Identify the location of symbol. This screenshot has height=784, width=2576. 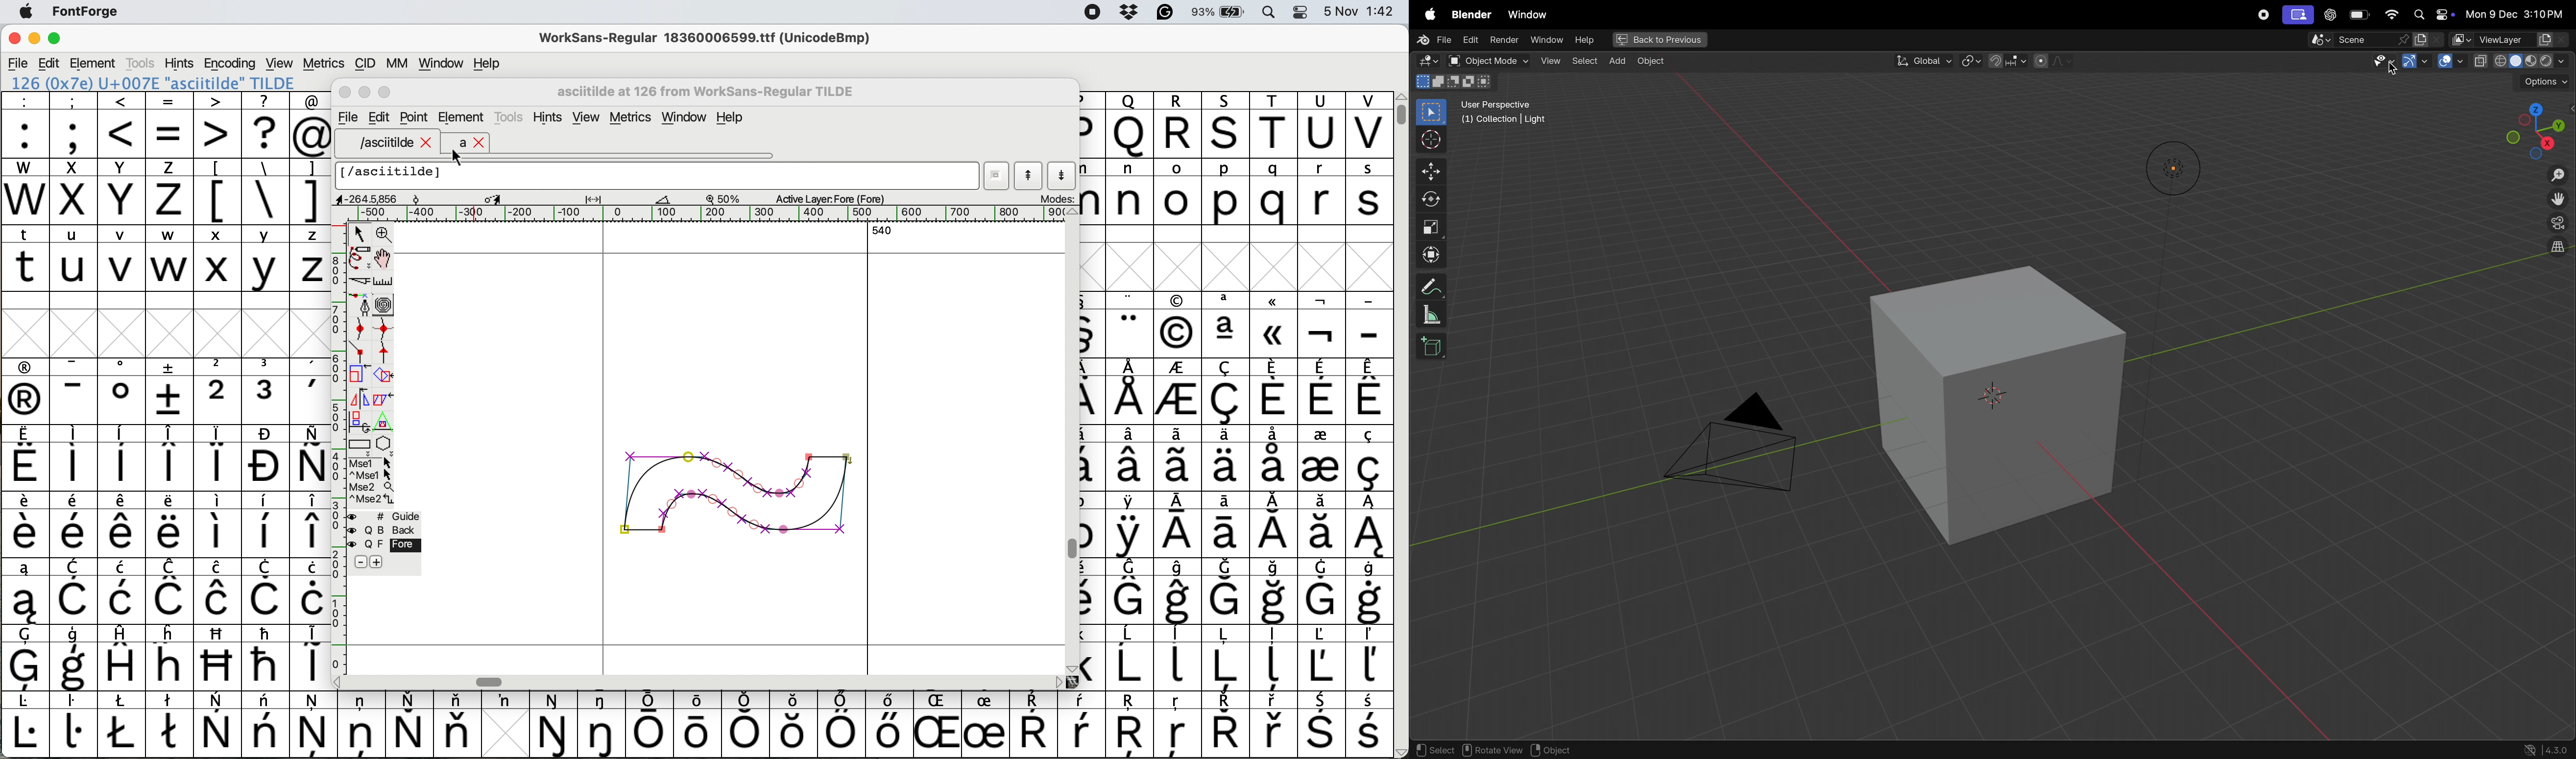
(266, 724).